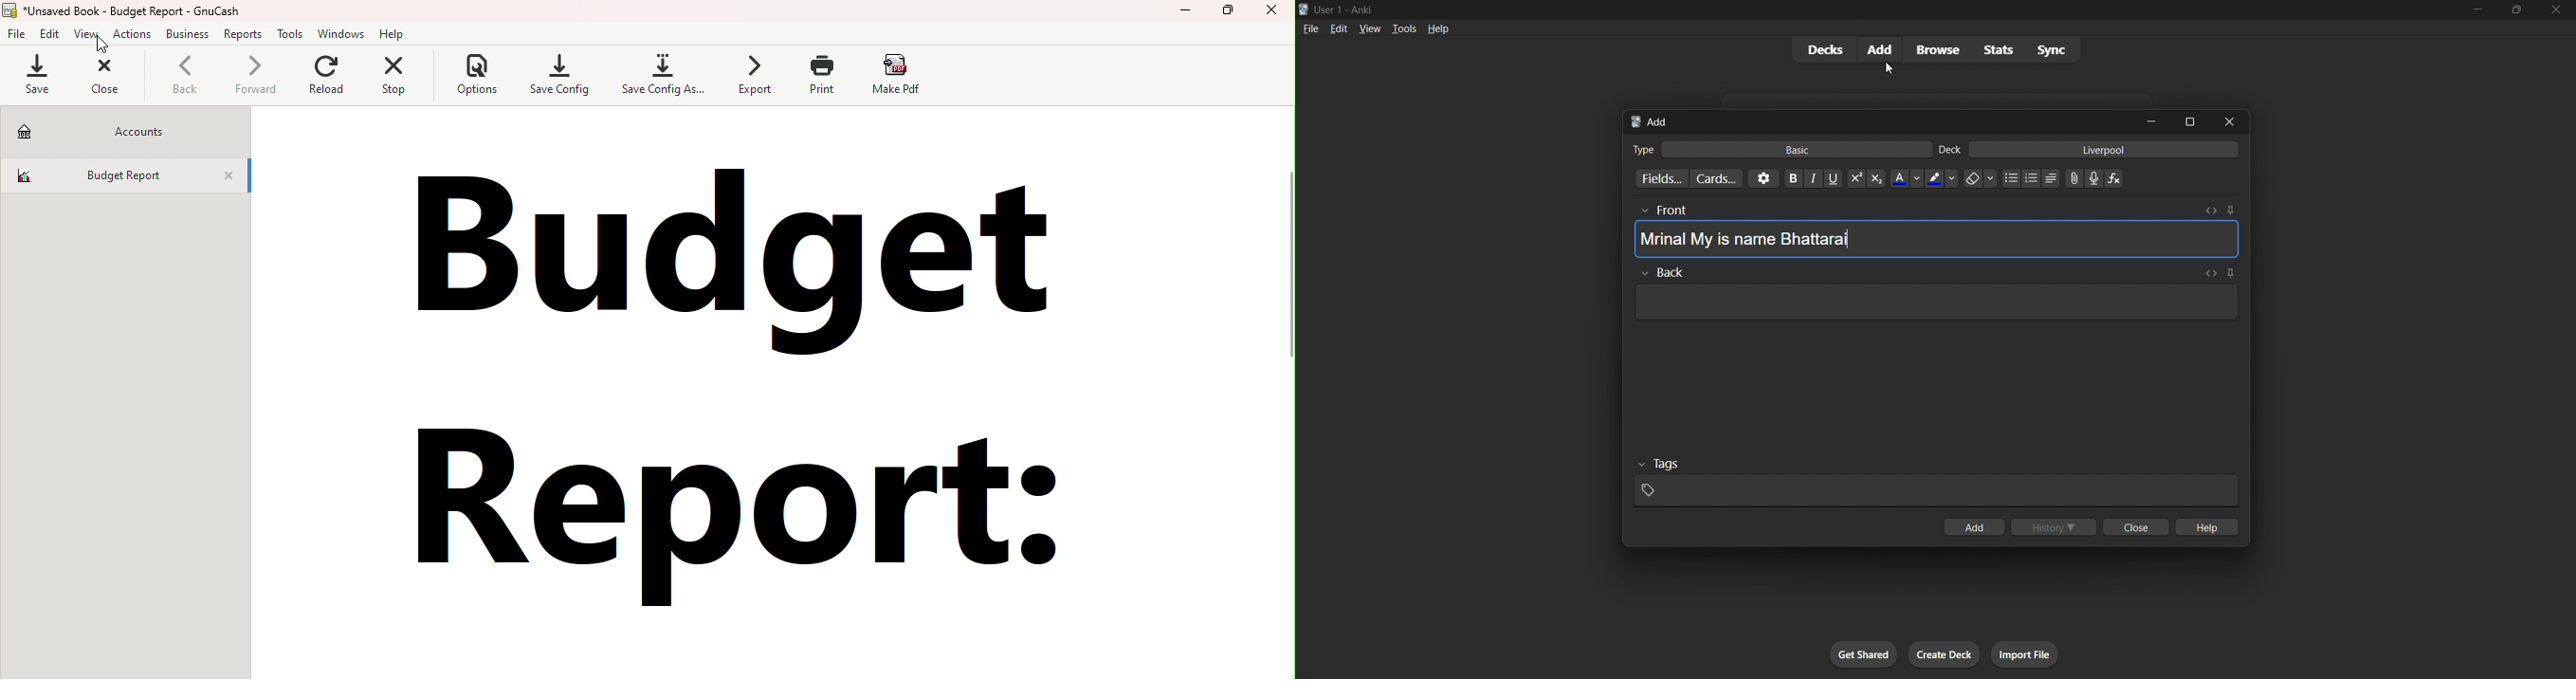  What do you see at coordinates (1876, 178) in the screenshot?
I see `sub script` at bounding box center [1876, 178].